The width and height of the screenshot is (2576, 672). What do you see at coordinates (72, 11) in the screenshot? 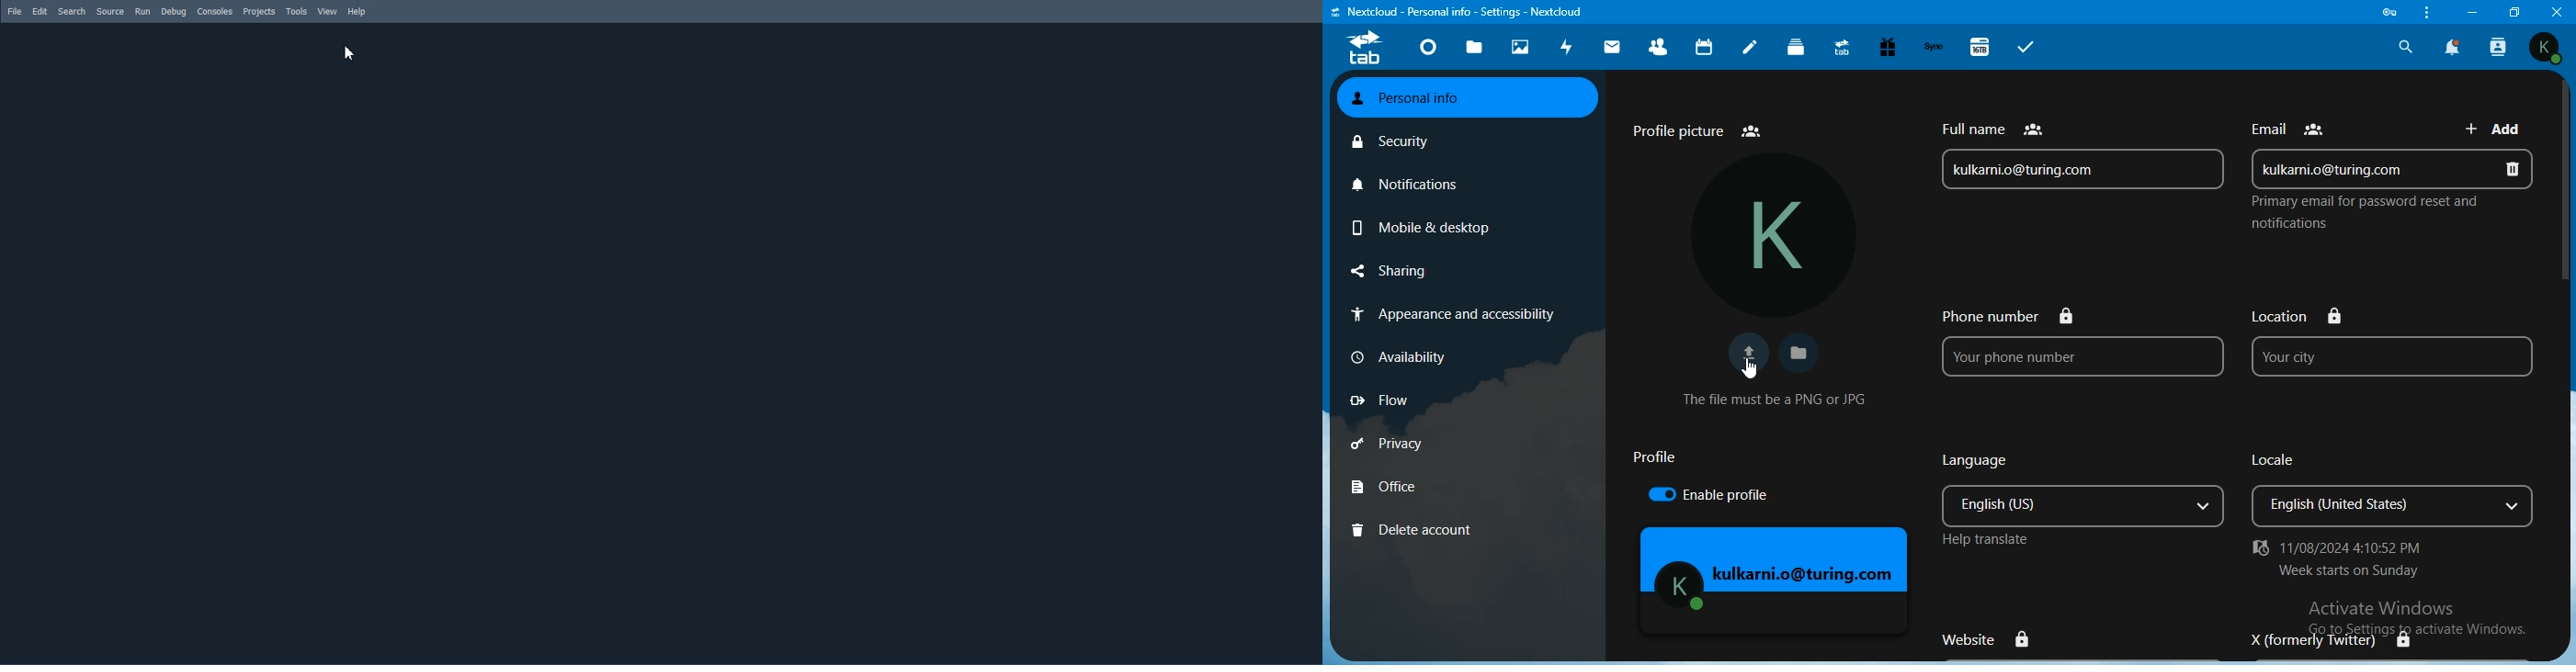
I see `Search` at bounding box center [72, 11].